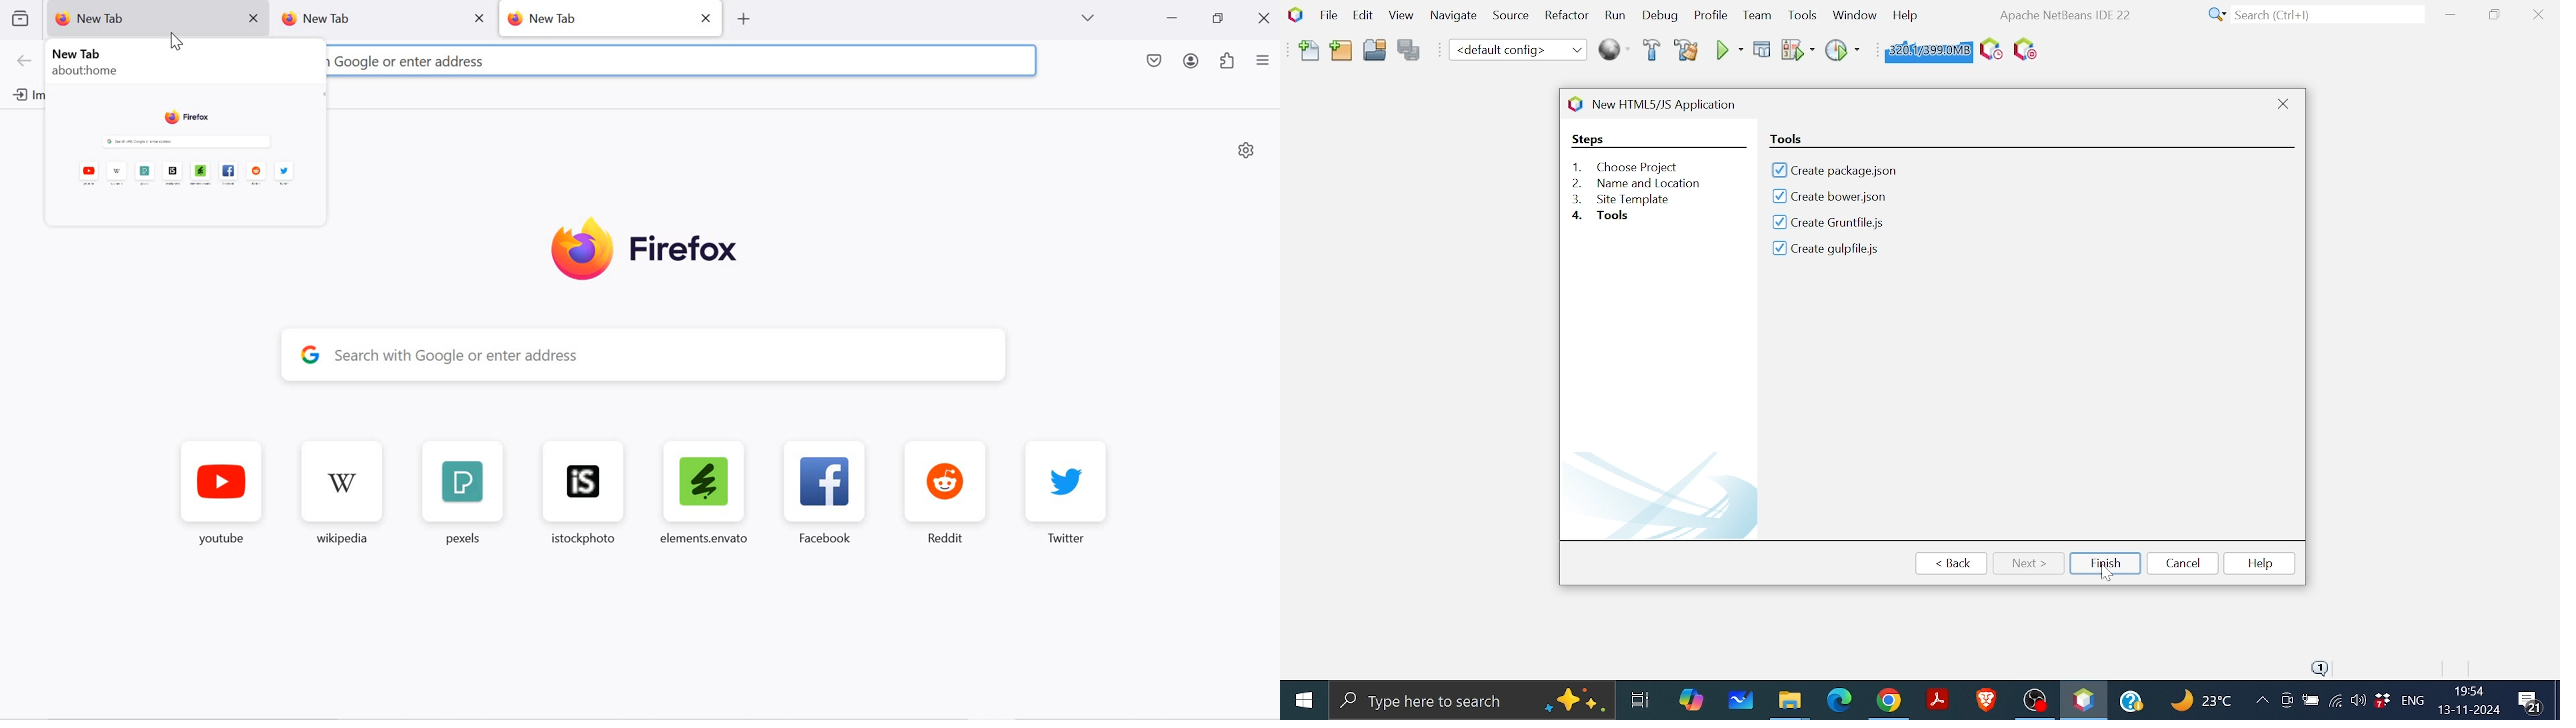  I want to click on list all tabs, so click(1087, 18).